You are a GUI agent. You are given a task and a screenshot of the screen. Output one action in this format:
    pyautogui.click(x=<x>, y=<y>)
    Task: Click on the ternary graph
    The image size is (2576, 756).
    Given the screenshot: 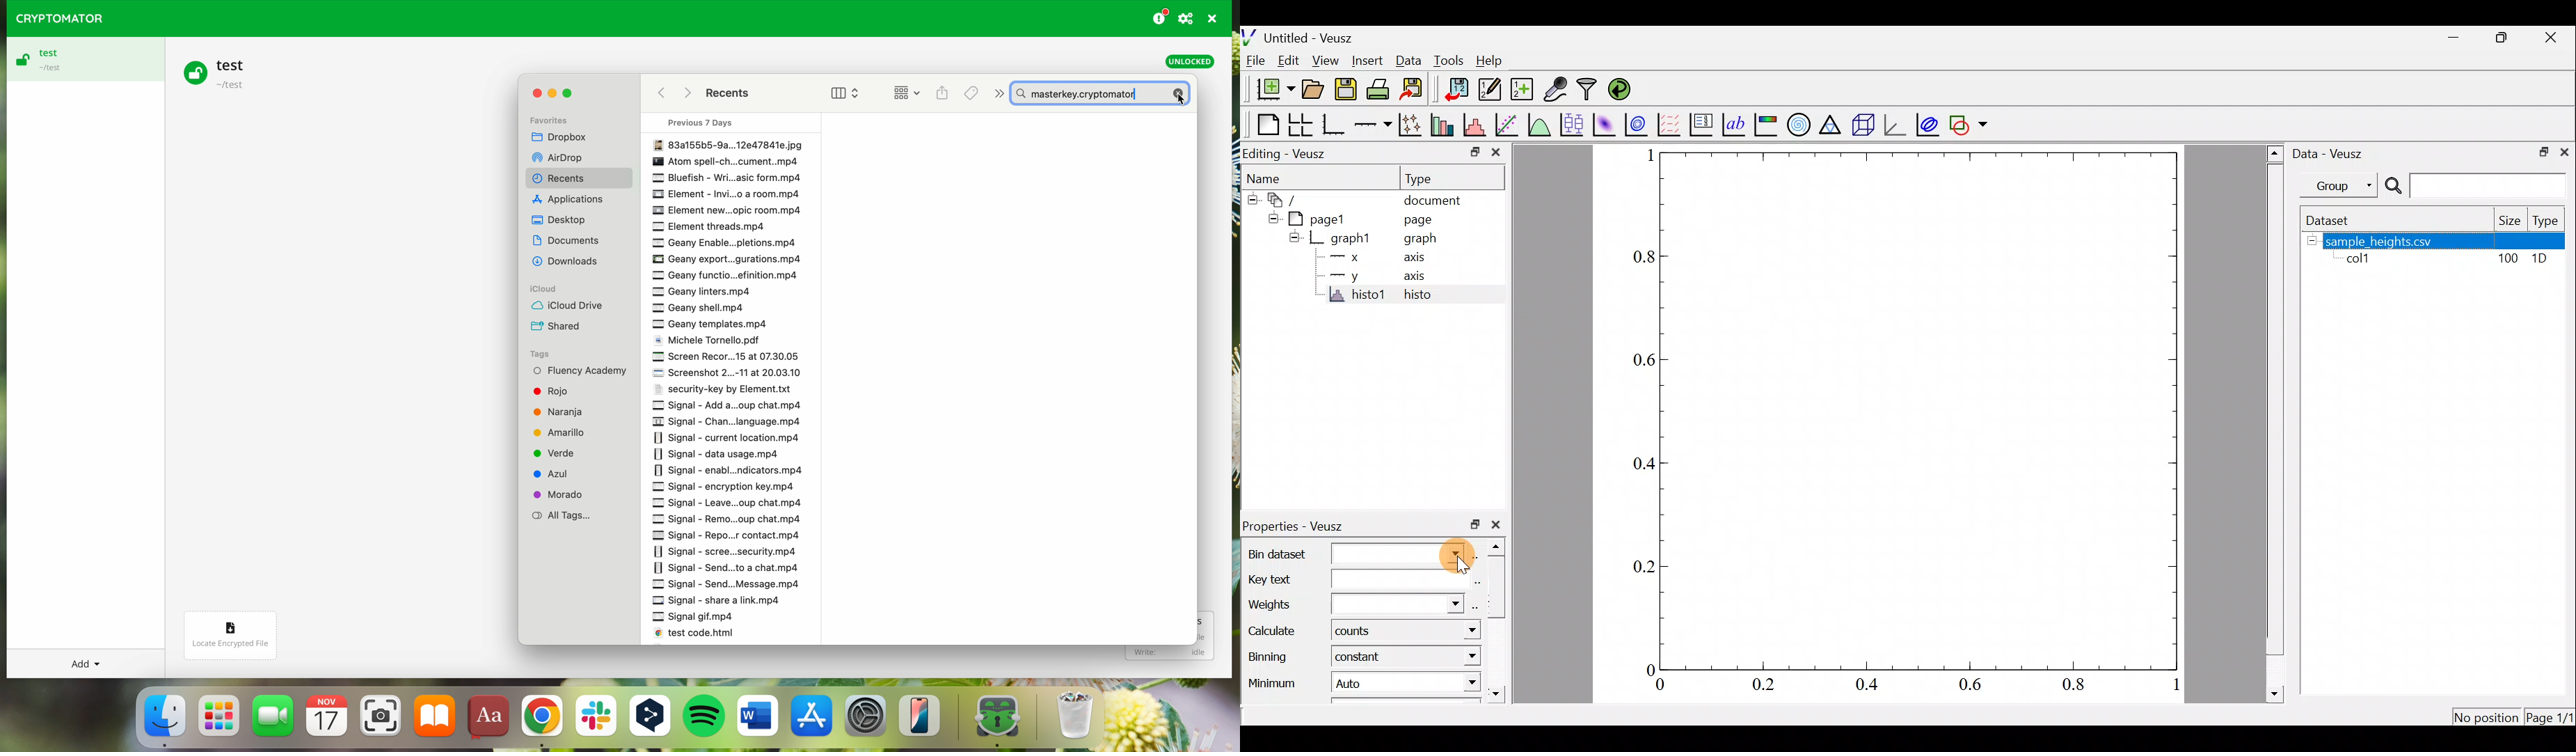 What is the action you would take?
    pyautogui.click(x=1834, y=125)
    